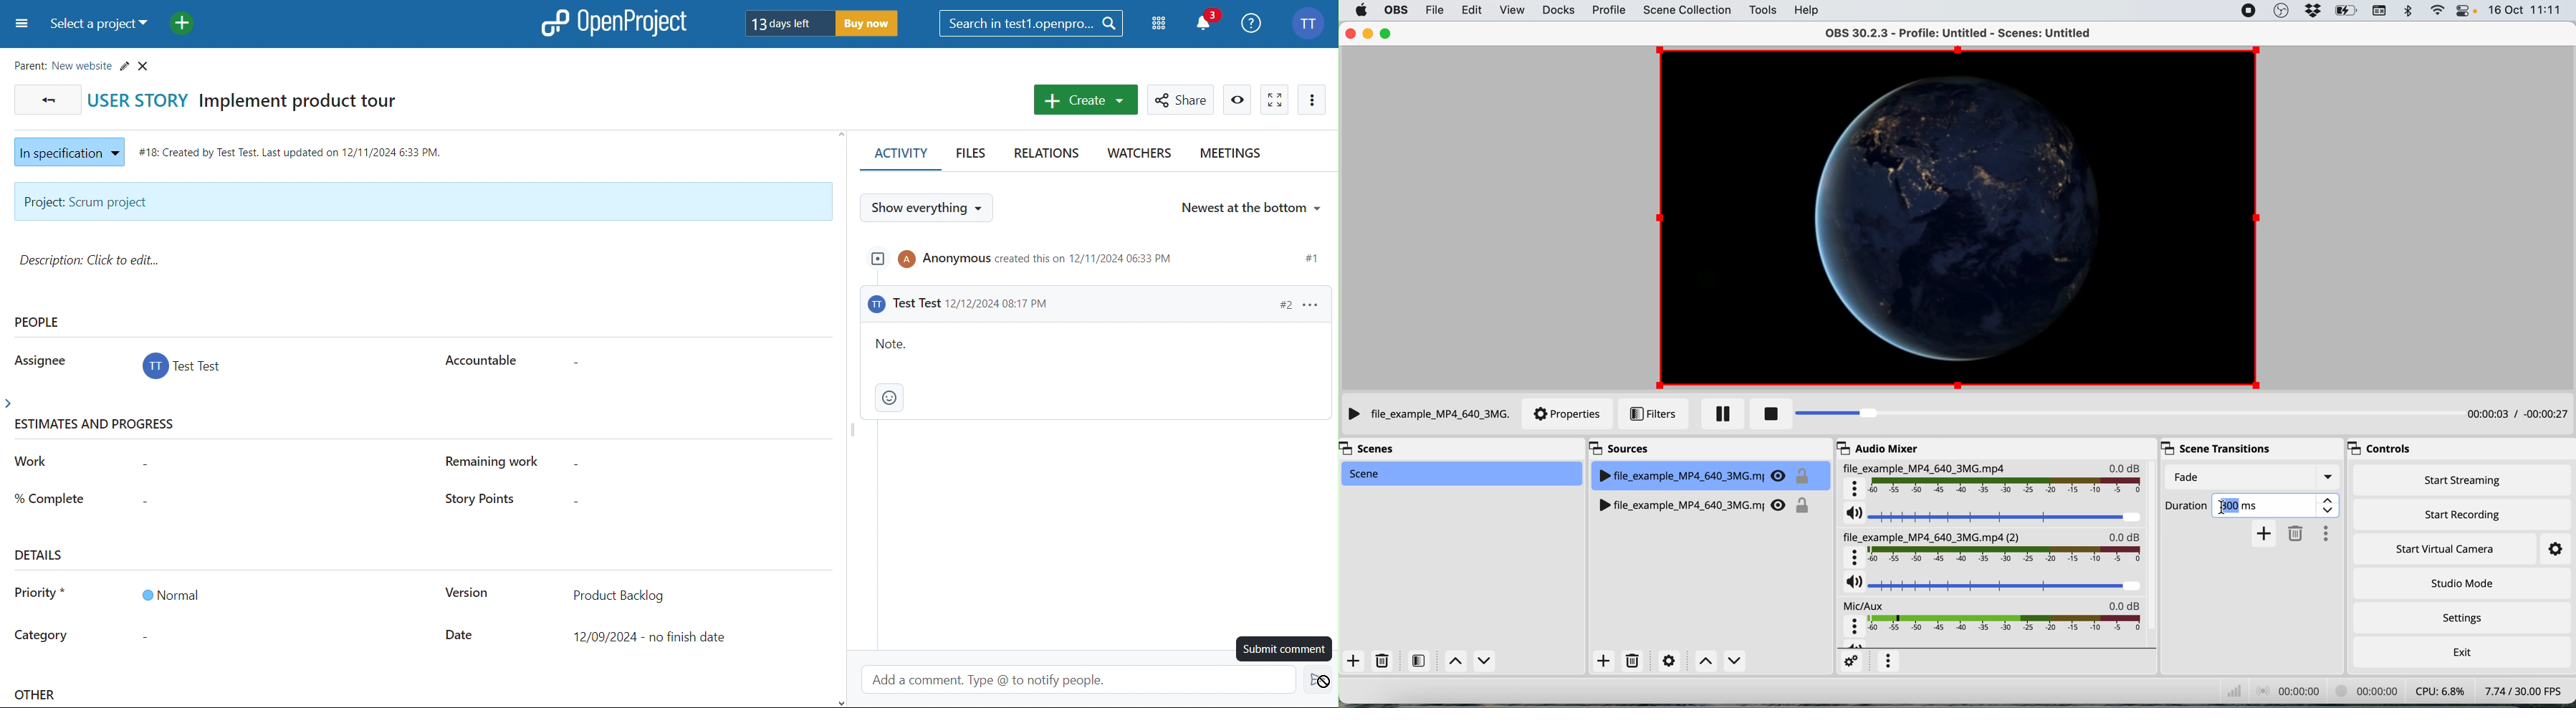 The image size is (2576, 728). What do you see at coordinates (2460, 583) in the screenshot?
I see `studio mode` at bounding box center [2460, 583].